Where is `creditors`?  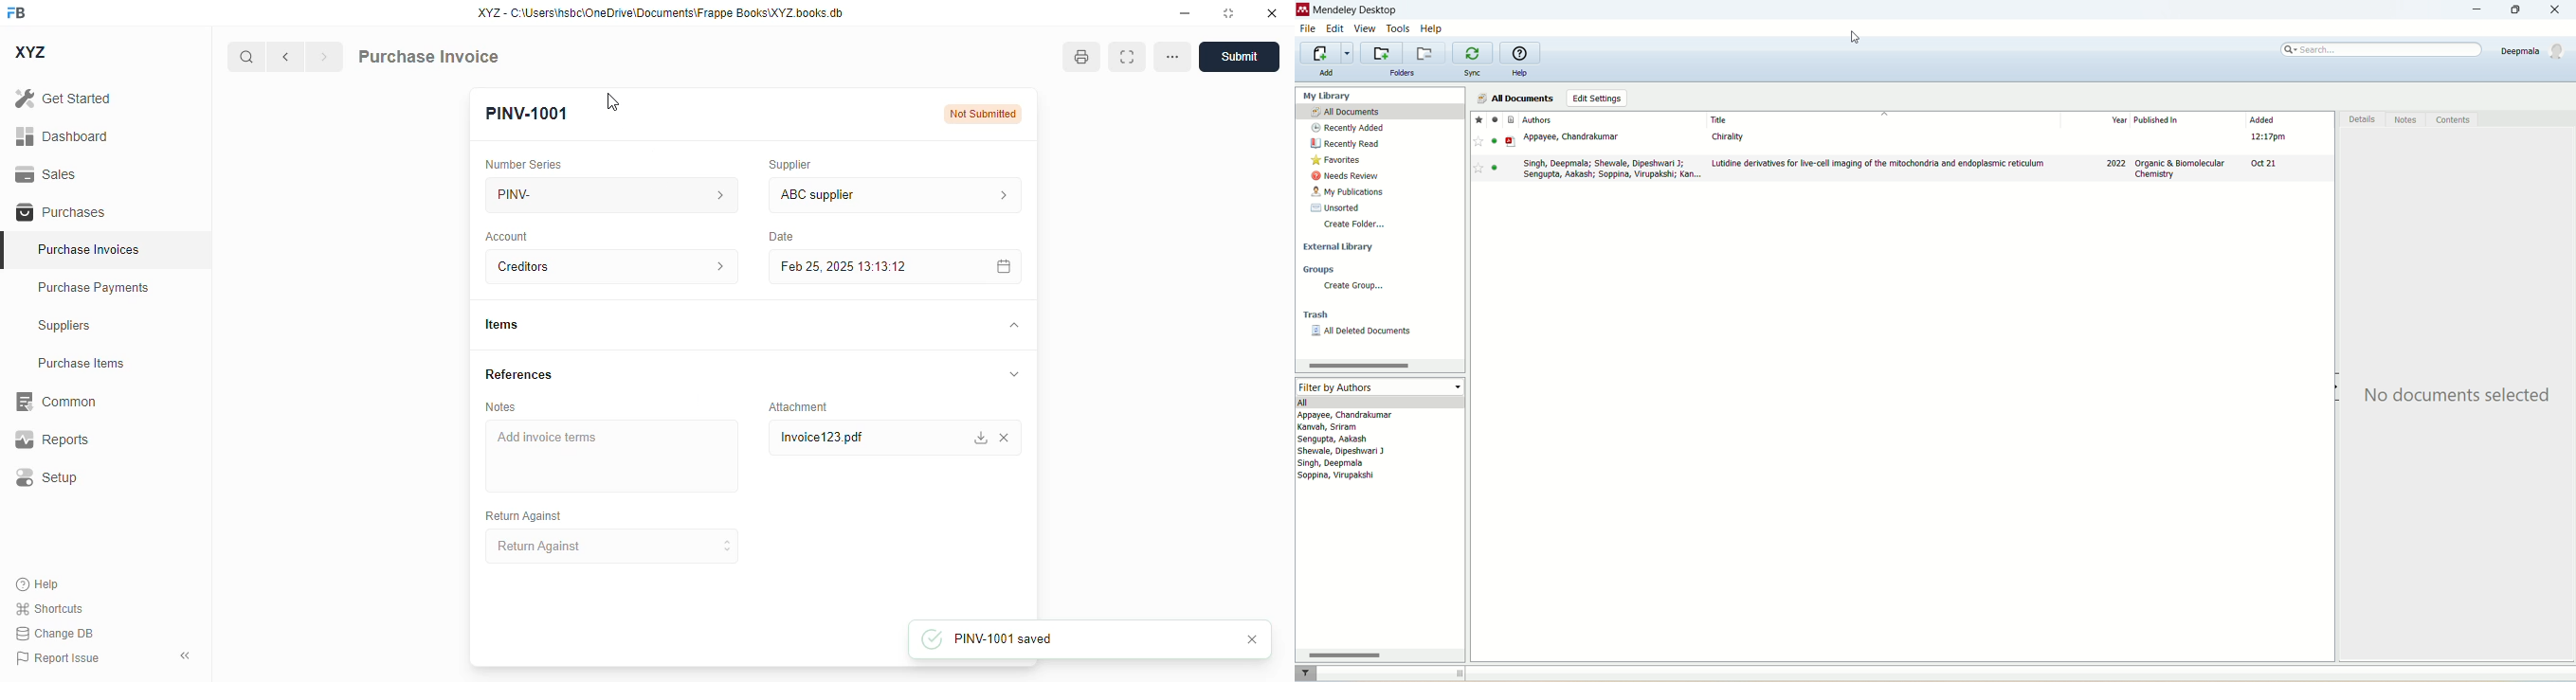
creditors is located at coordinates (585, 266).